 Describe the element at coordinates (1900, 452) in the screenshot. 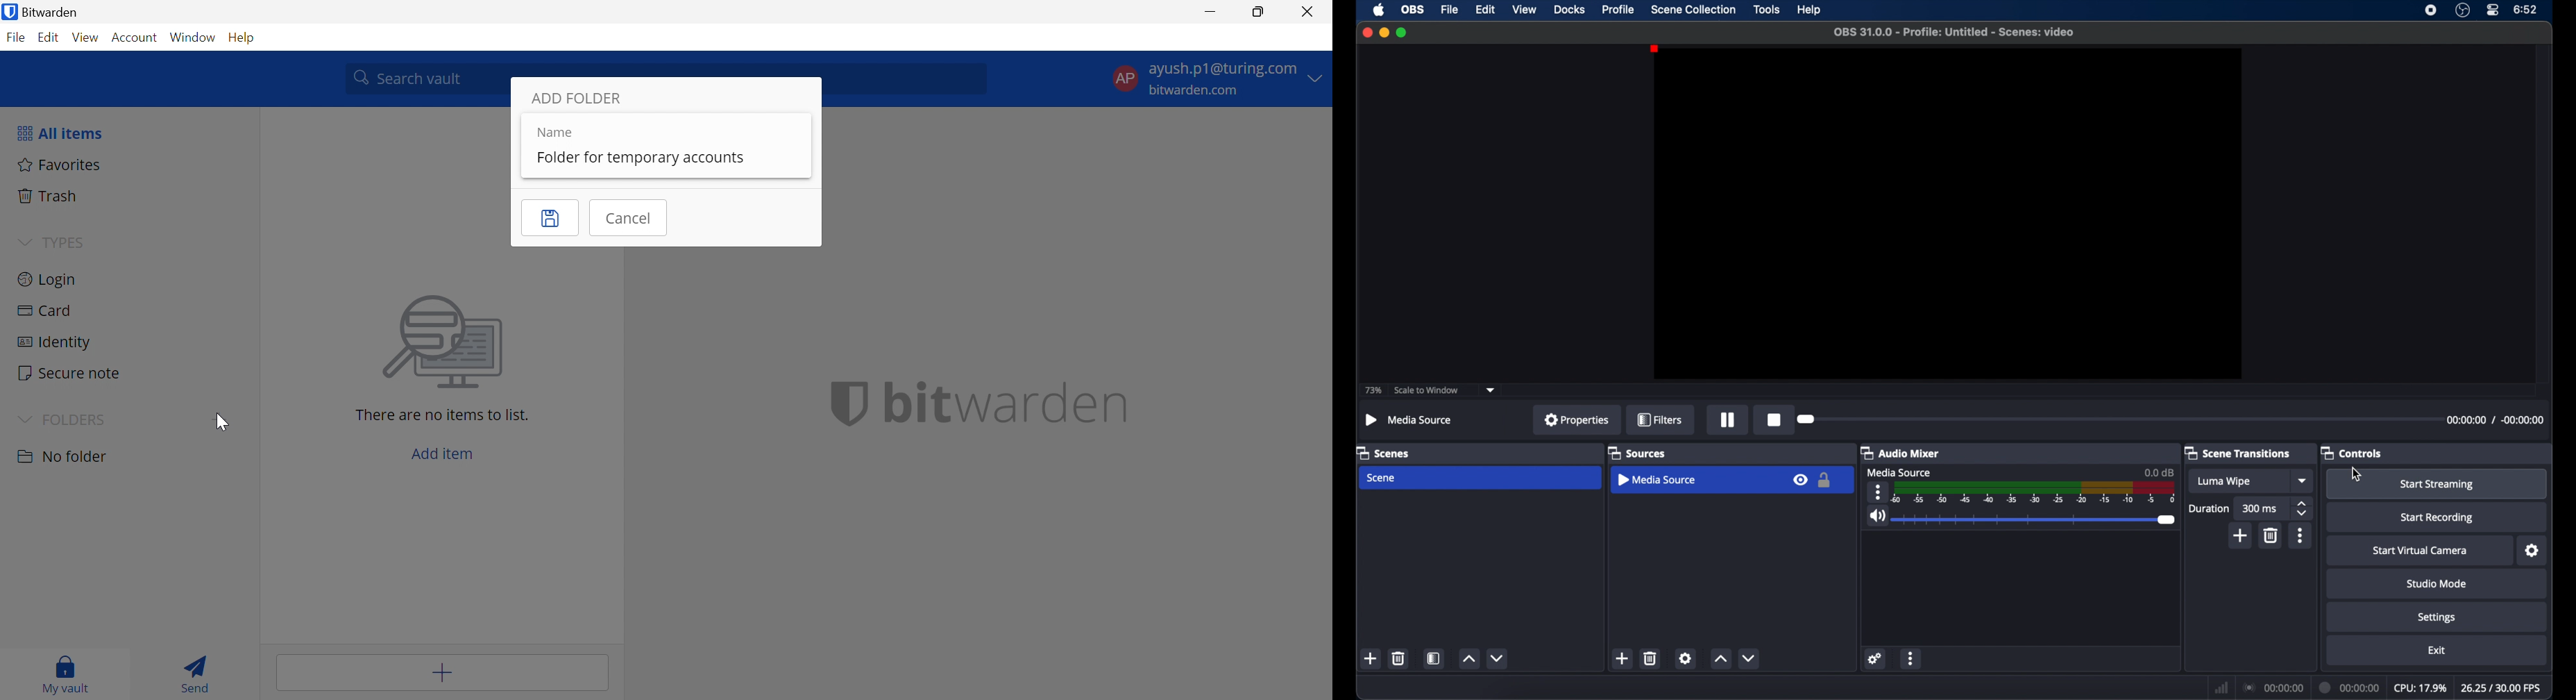

I see `audio mixer` at that location.